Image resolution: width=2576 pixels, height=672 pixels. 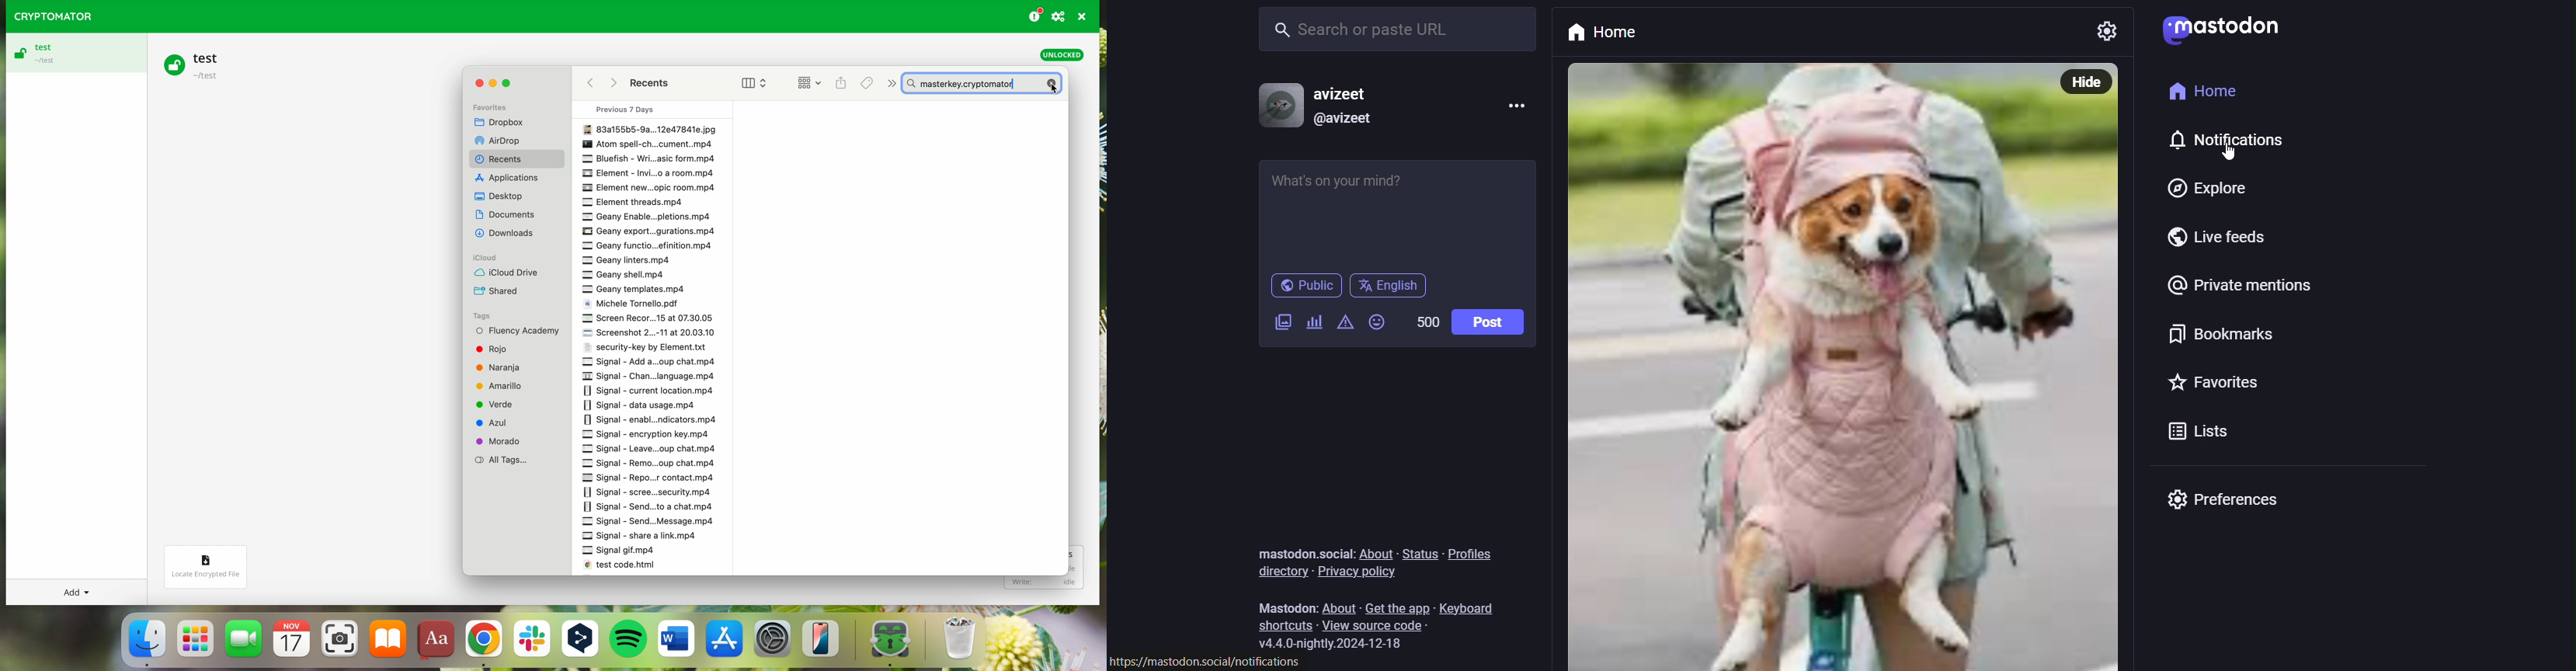 I want to click on home, so click(x=2198, y=95).